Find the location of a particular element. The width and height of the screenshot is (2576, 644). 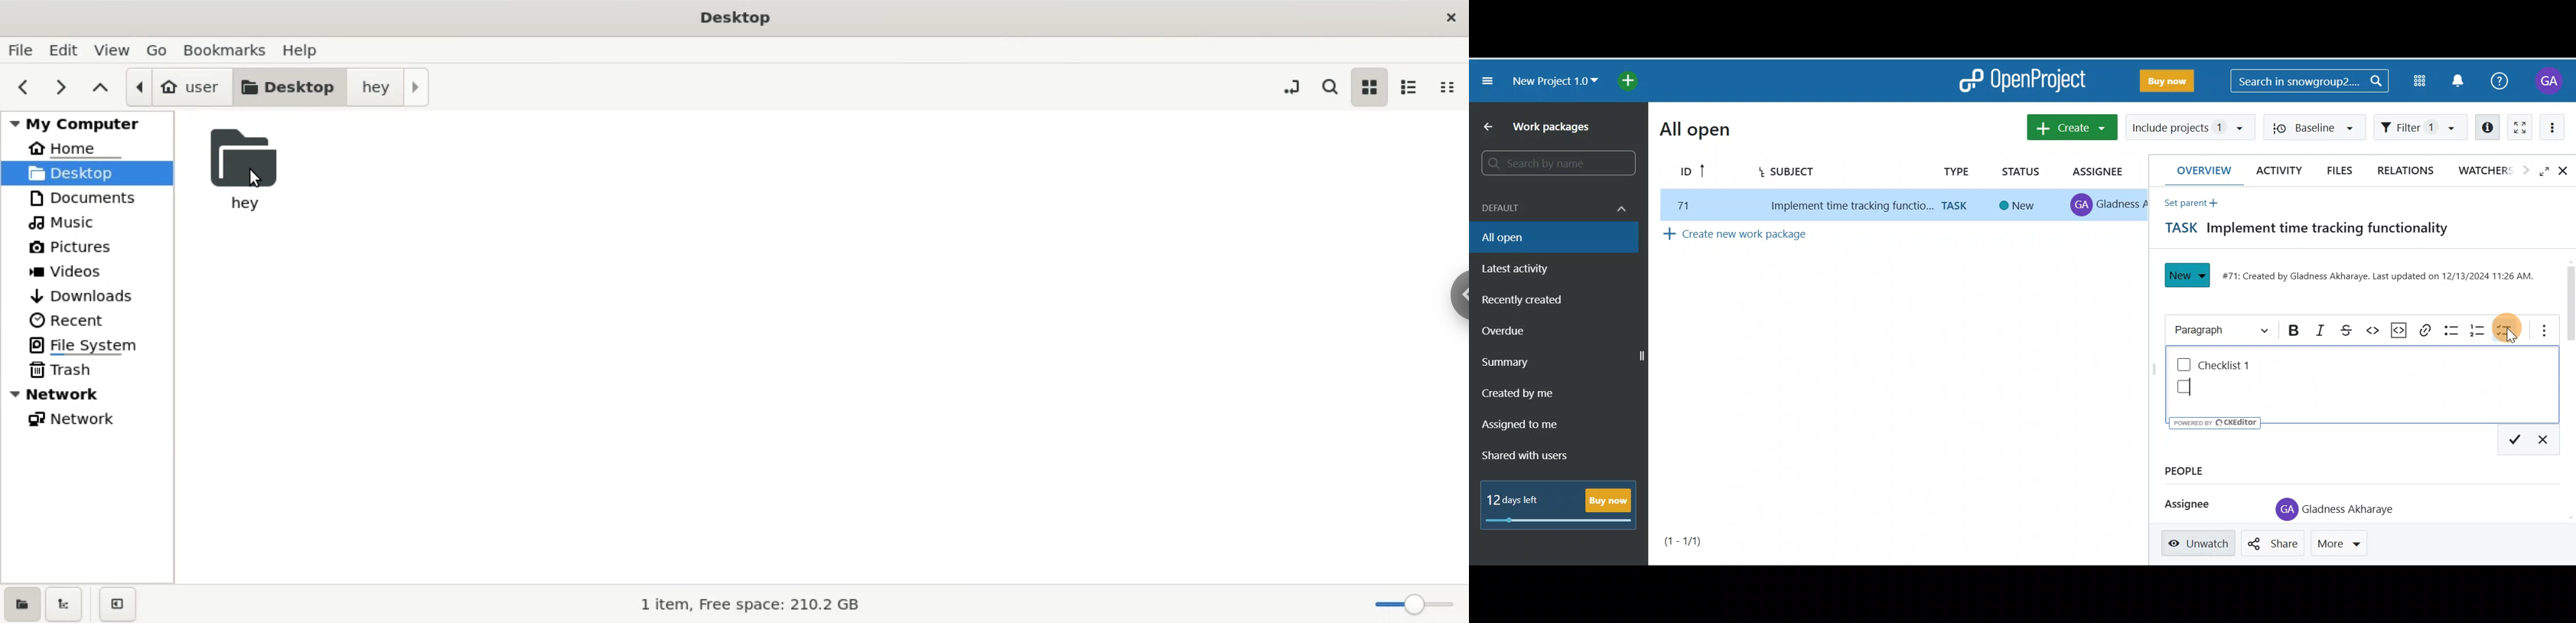

More is located at coordinates (2344, 541).